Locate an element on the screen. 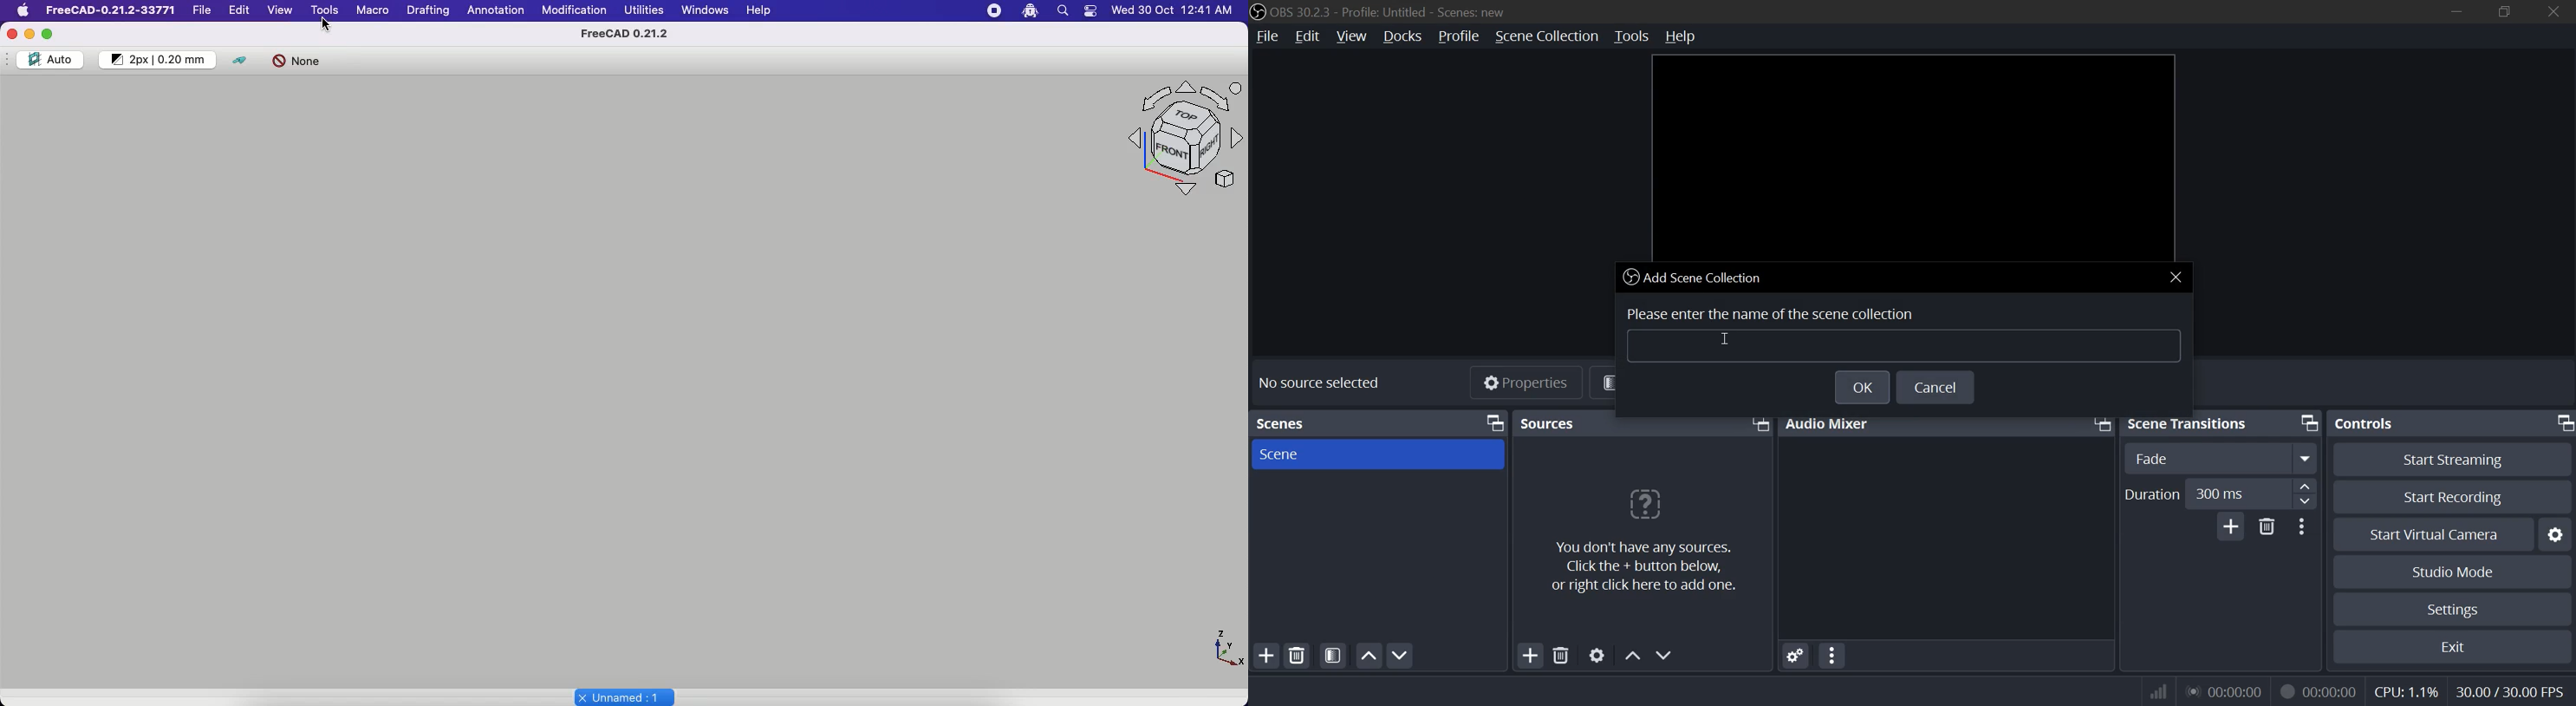  Edit is located at coordinates (238, 11).